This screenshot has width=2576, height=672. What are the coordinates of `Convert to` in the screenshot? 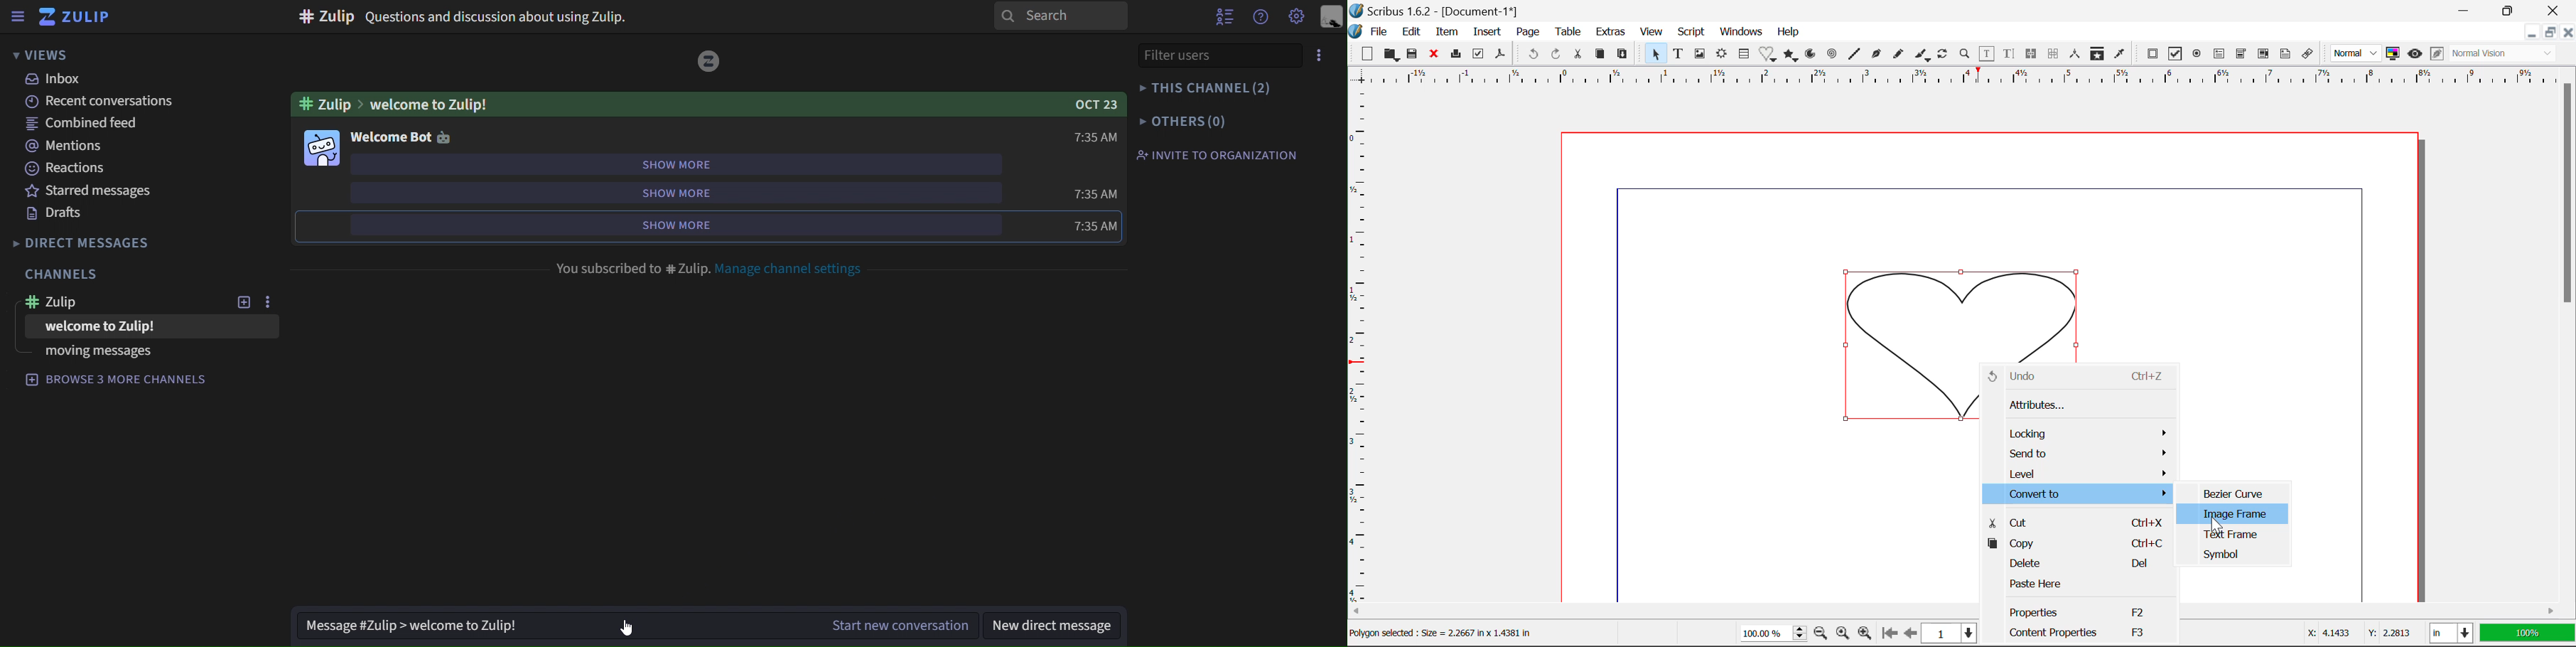 It's located at (2079, 493).